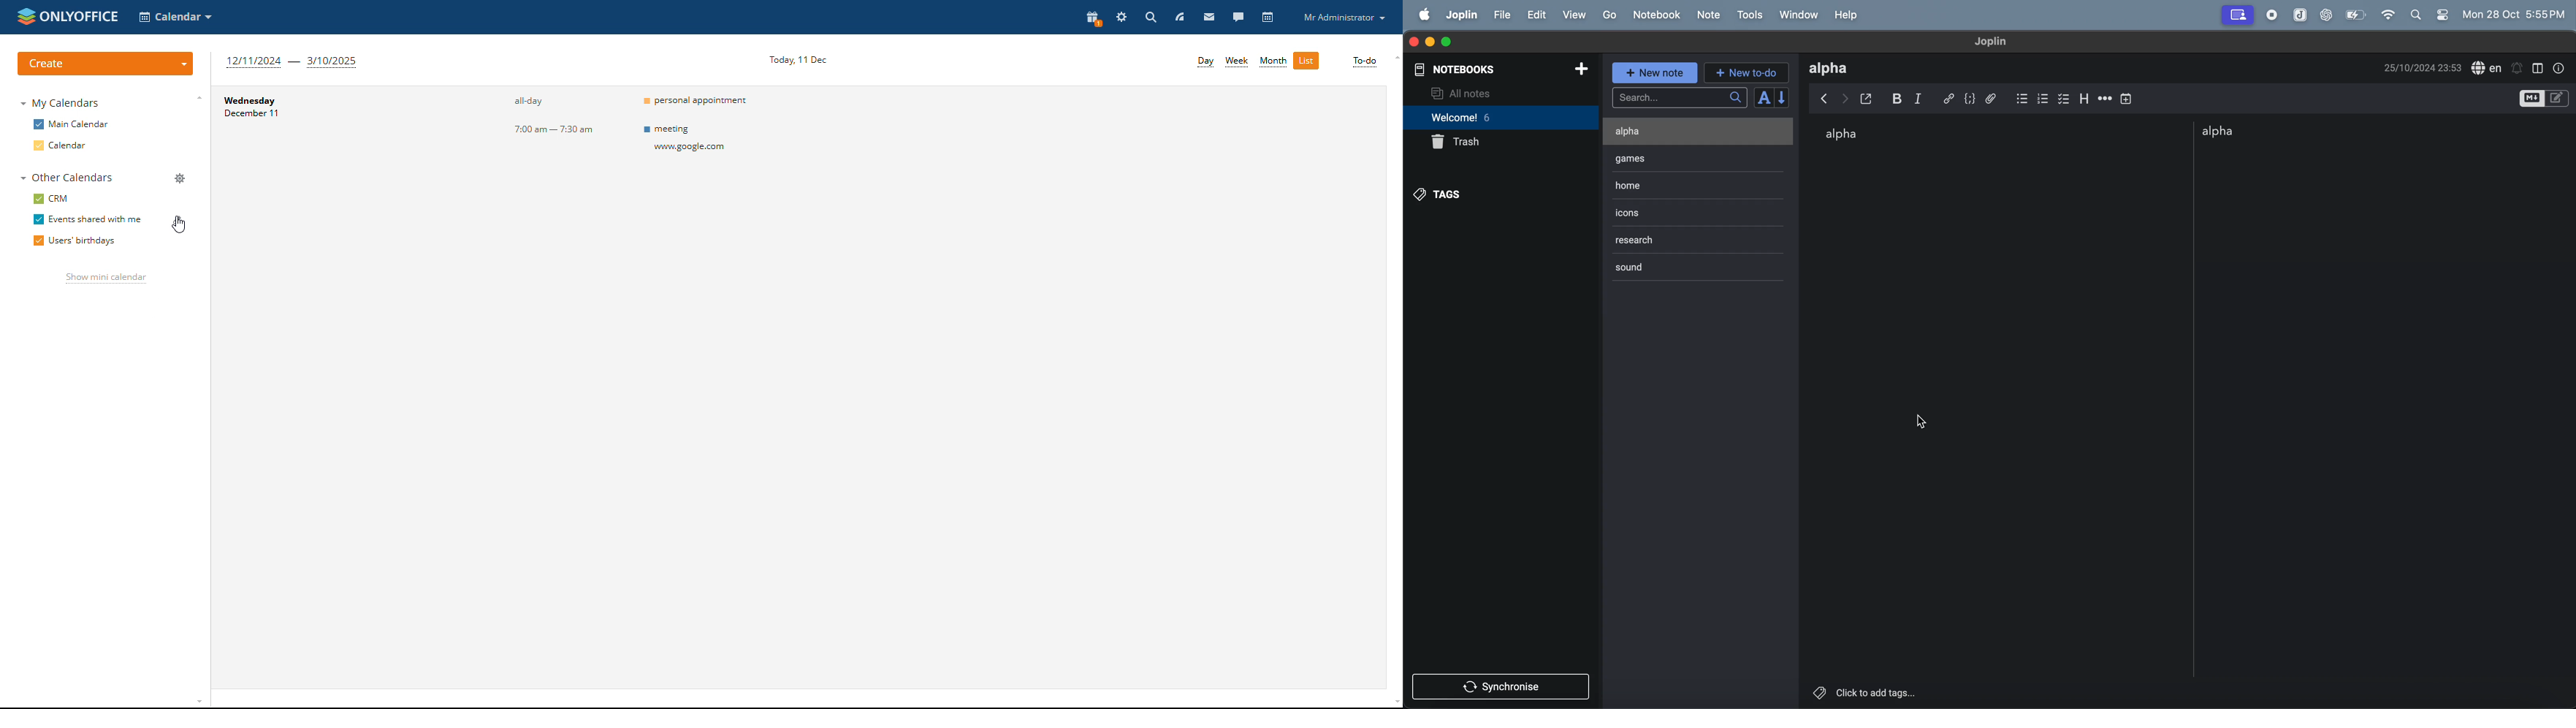 This screenshot has width=2576, height=728. Describe the element at coordinates (1771, 98) in the screenshot. I see `sort order title` at that location.